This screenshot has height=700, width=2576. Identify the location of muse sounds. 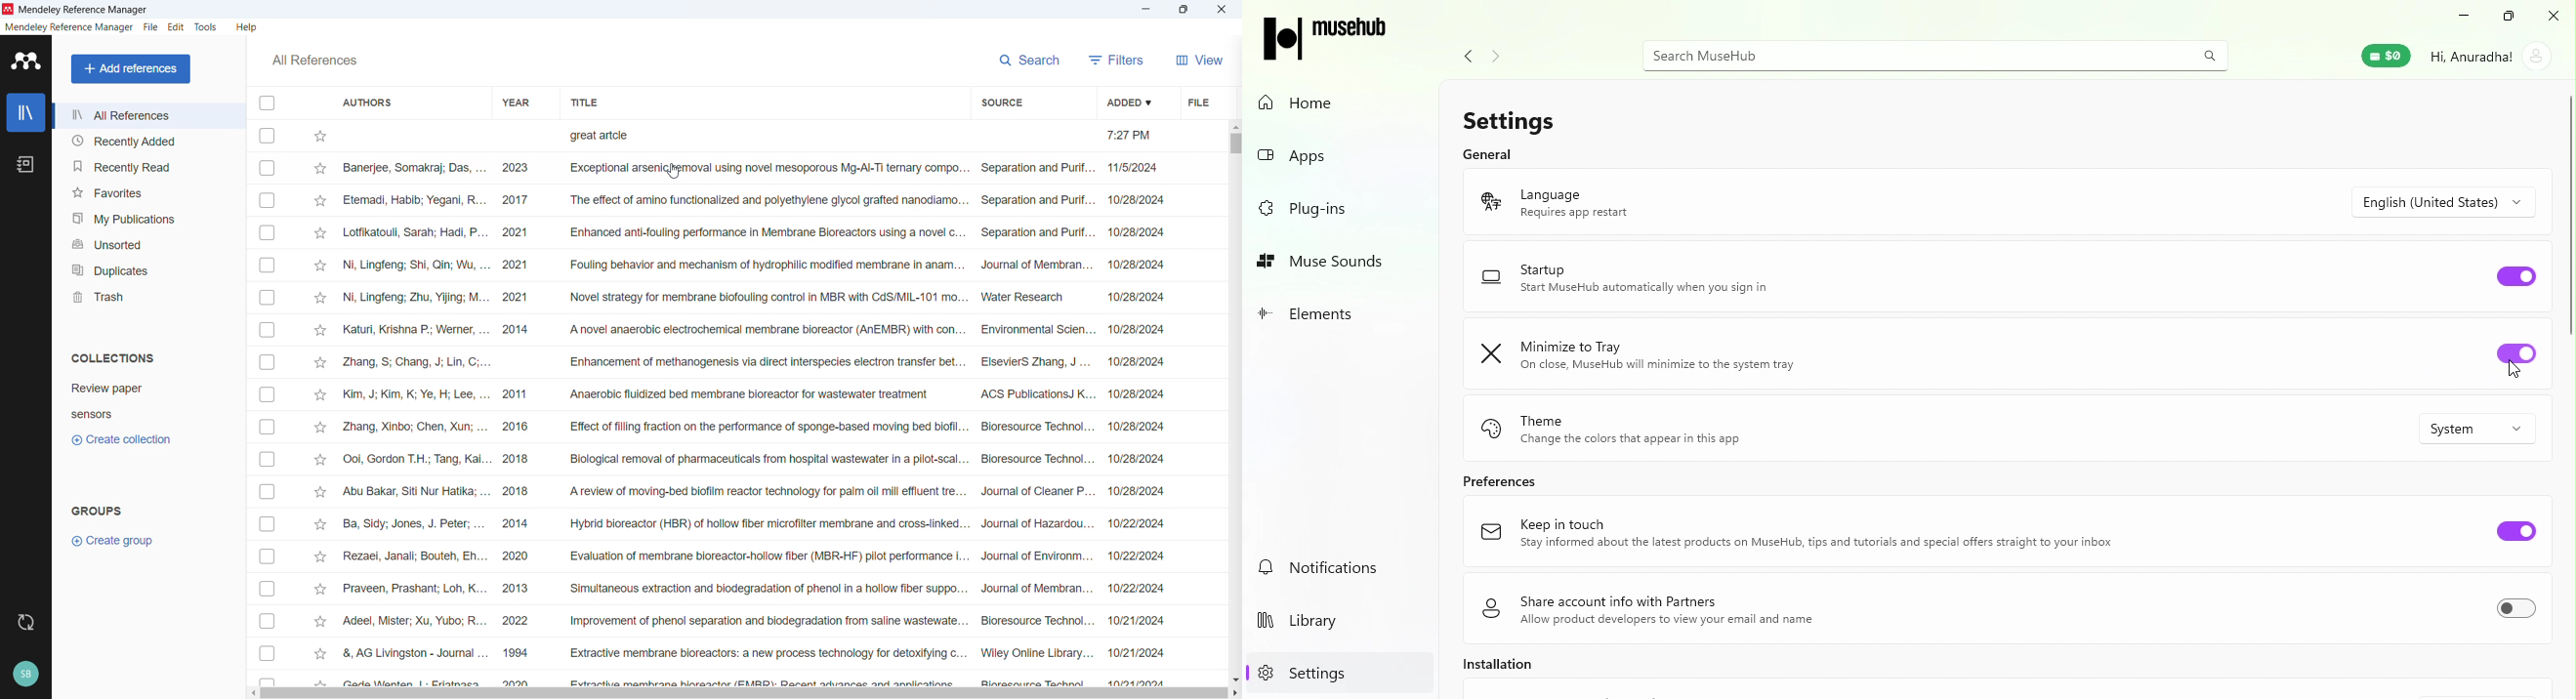
(1326, 264).